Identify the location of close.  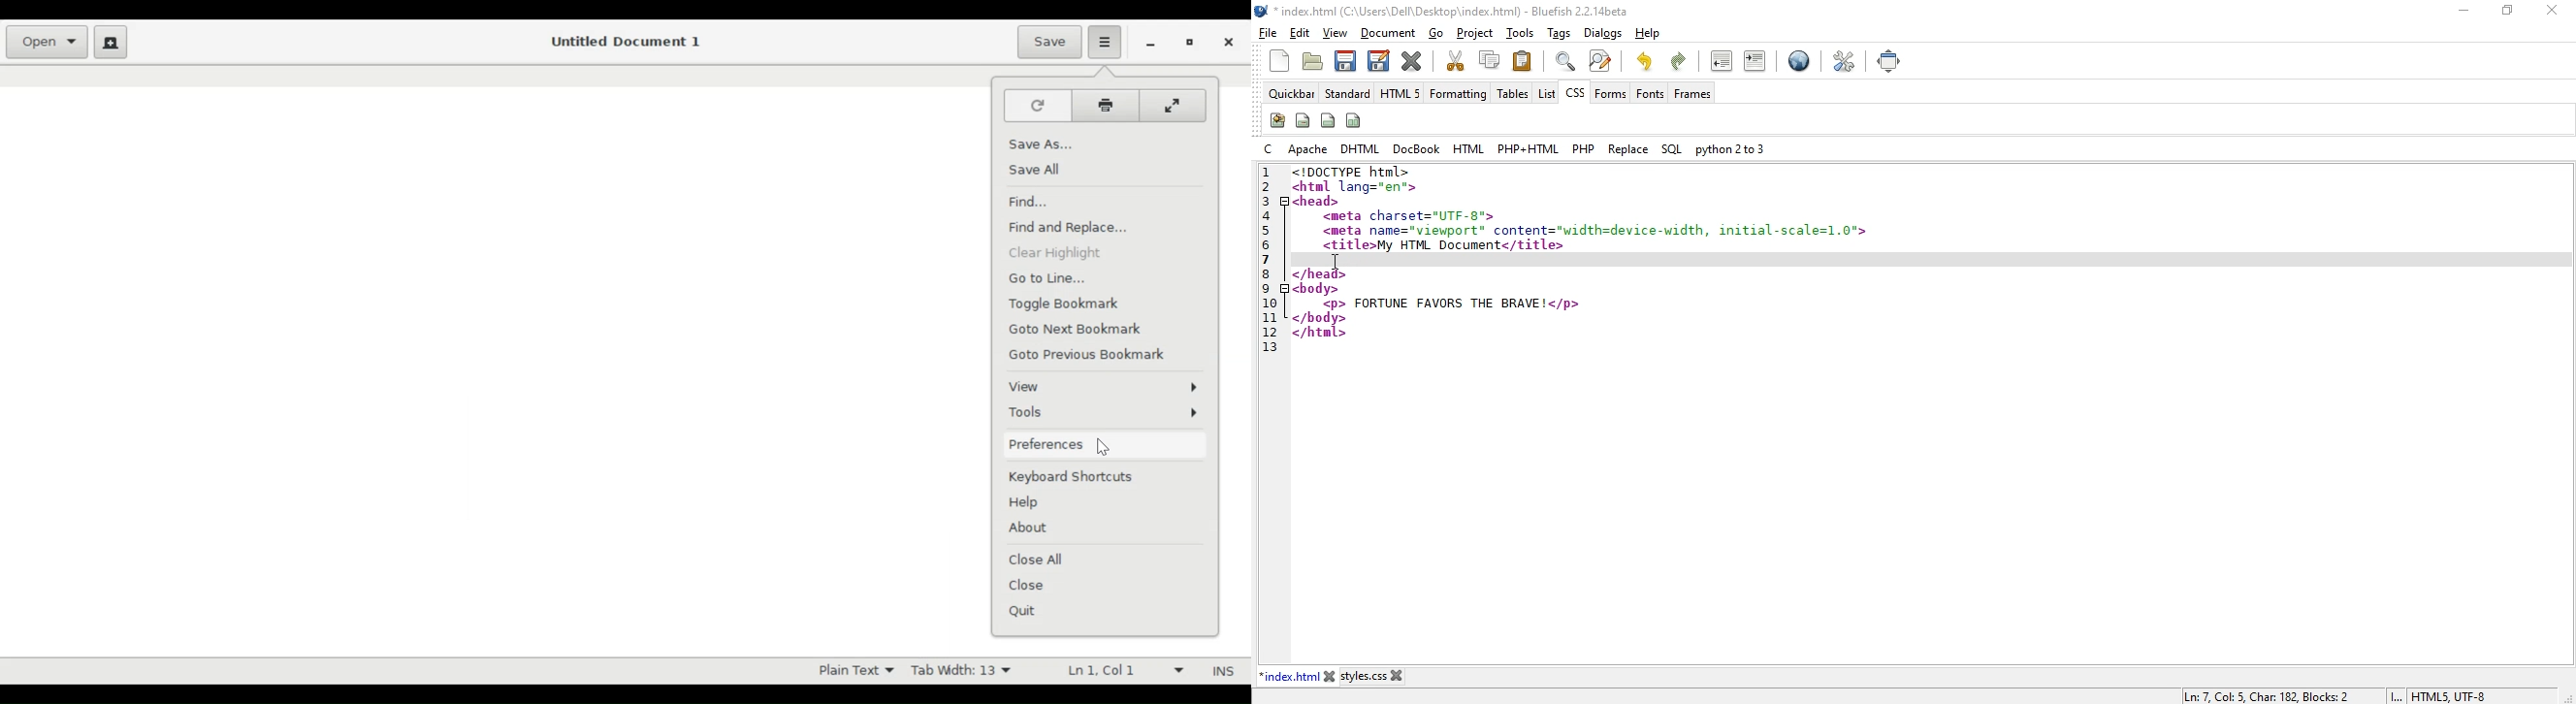
(2557, 9).